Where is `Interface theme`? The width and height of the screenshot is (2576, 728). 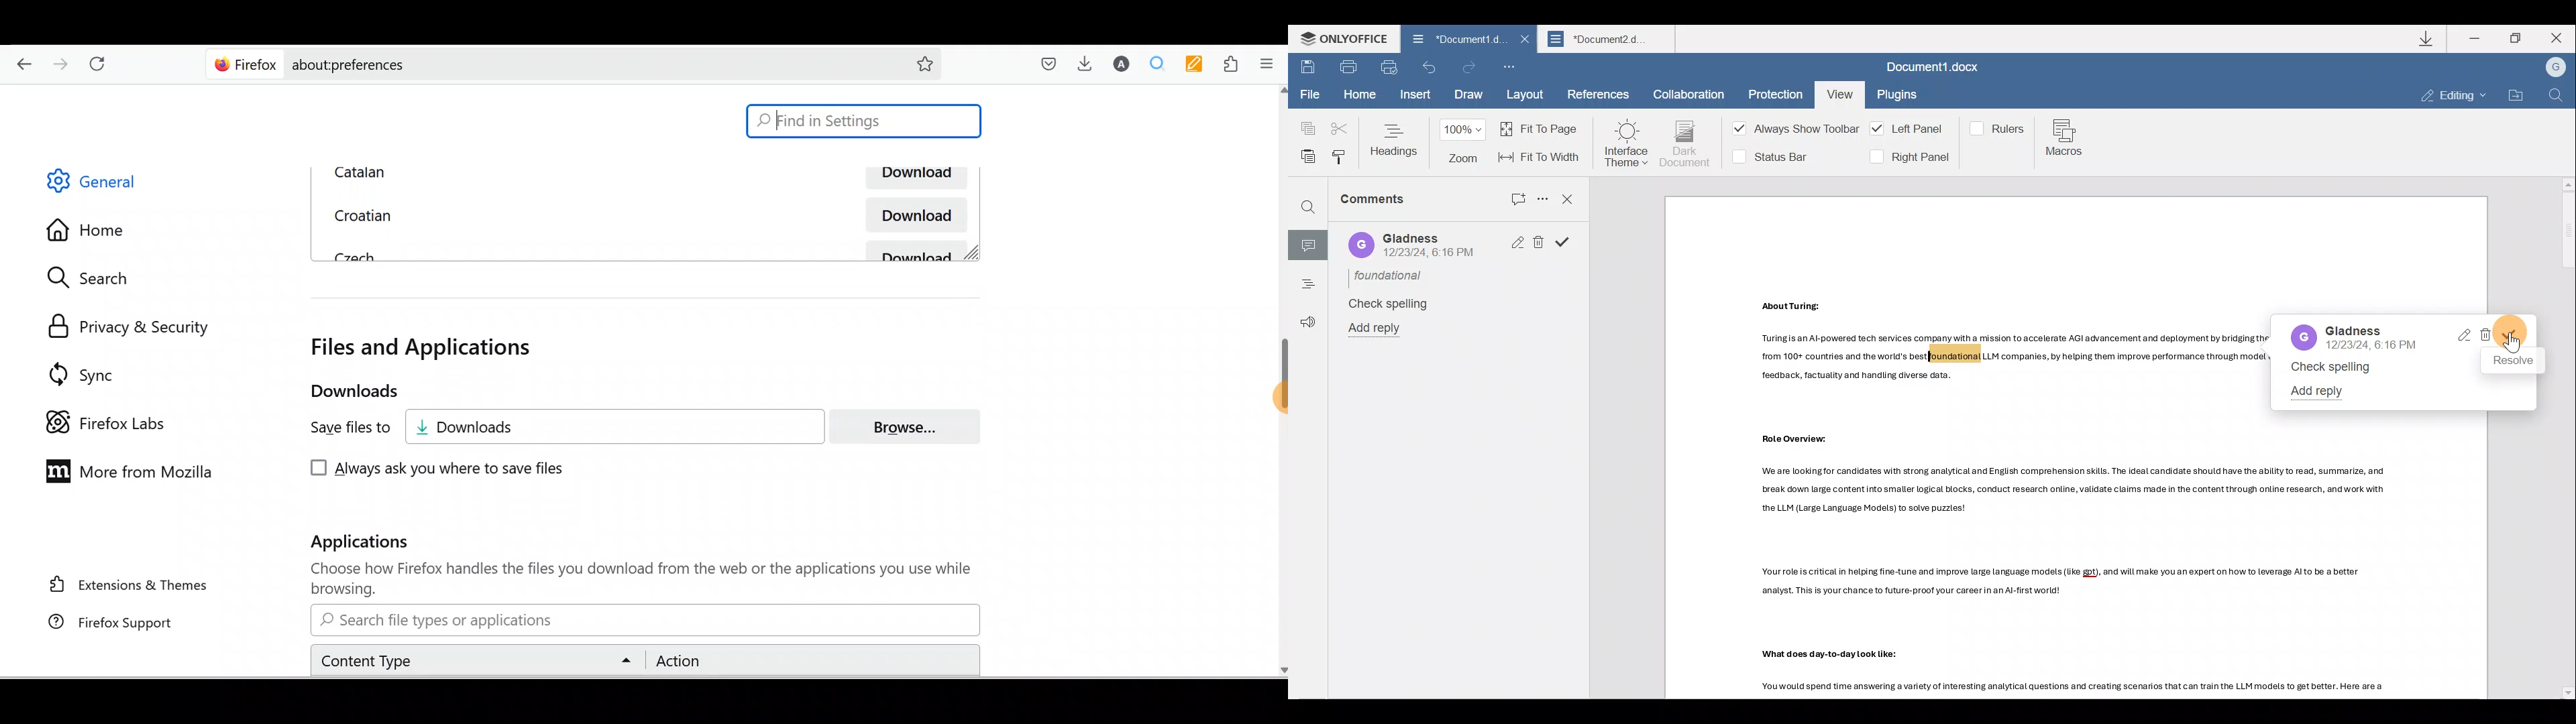
Interface theme is located at coordinates (1626, 143).